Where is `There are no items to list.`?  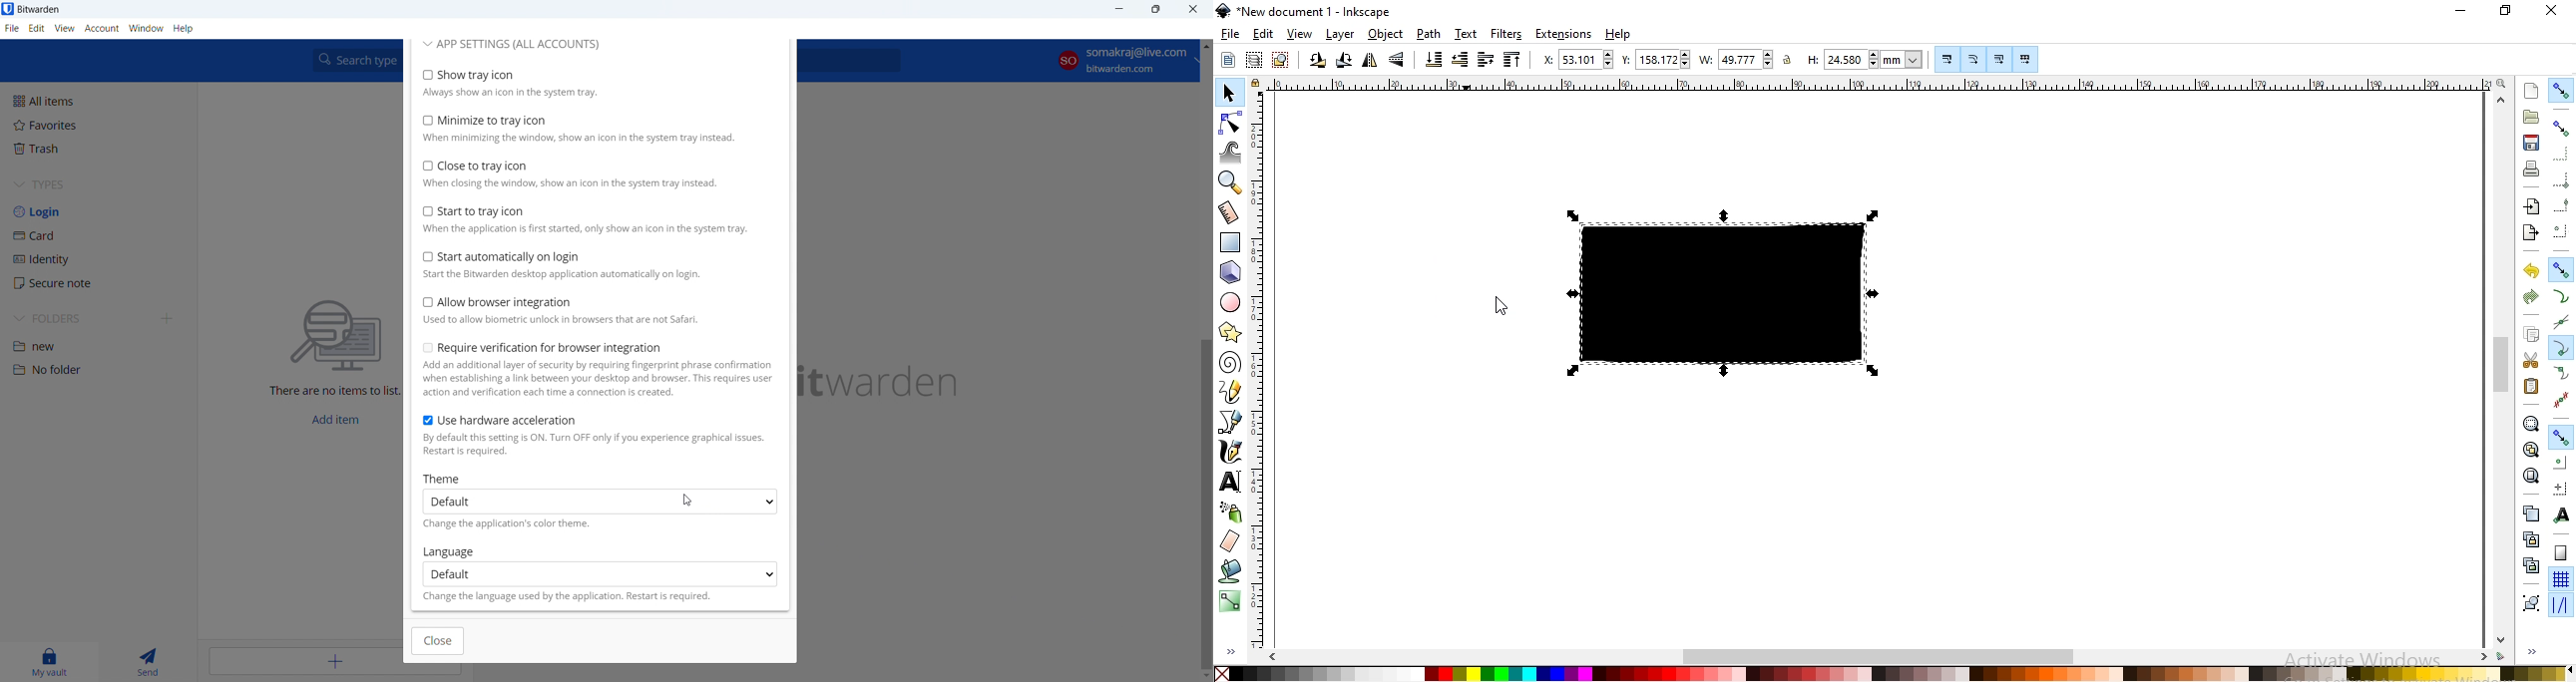
There are no items to list. is located at coordinates (332, 393).